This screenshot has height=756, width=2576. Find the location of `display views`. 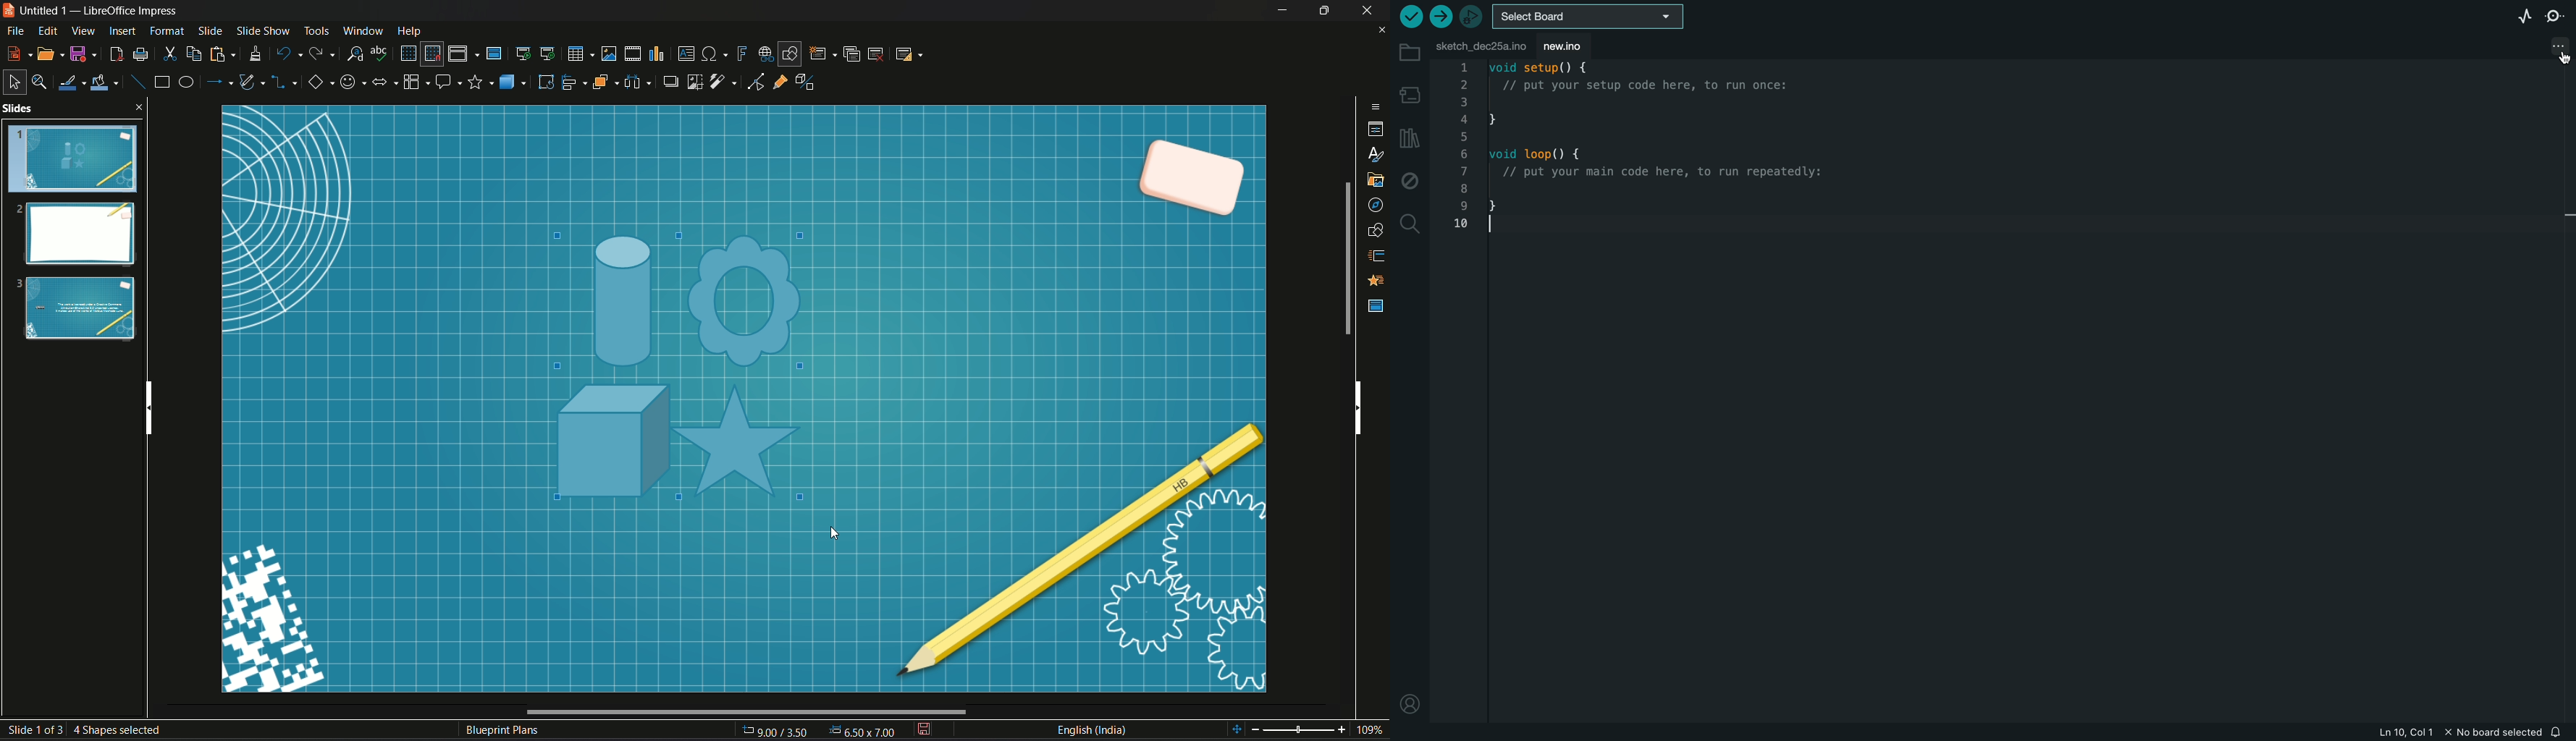

display views is located at coordinates (463, 54).